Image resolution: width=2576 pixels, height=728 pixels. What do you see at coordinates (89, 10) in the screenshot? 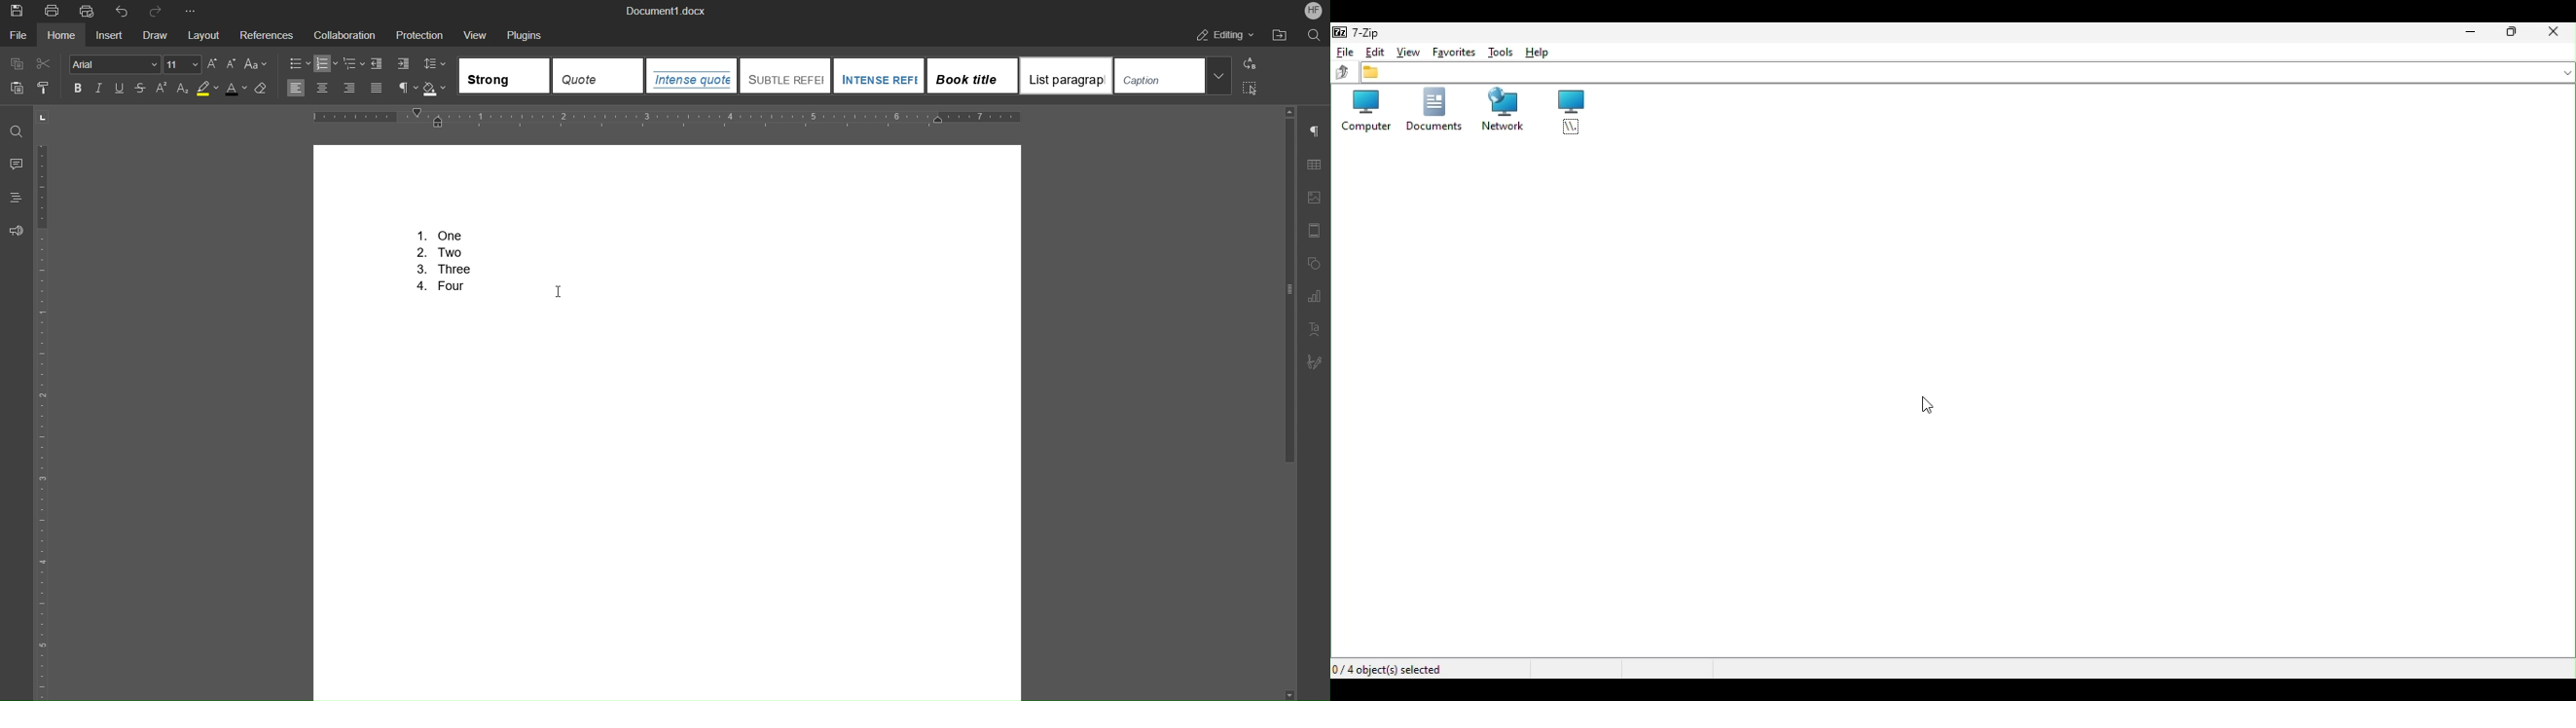
I see `Quick Print` at bounding box center [89, 10].